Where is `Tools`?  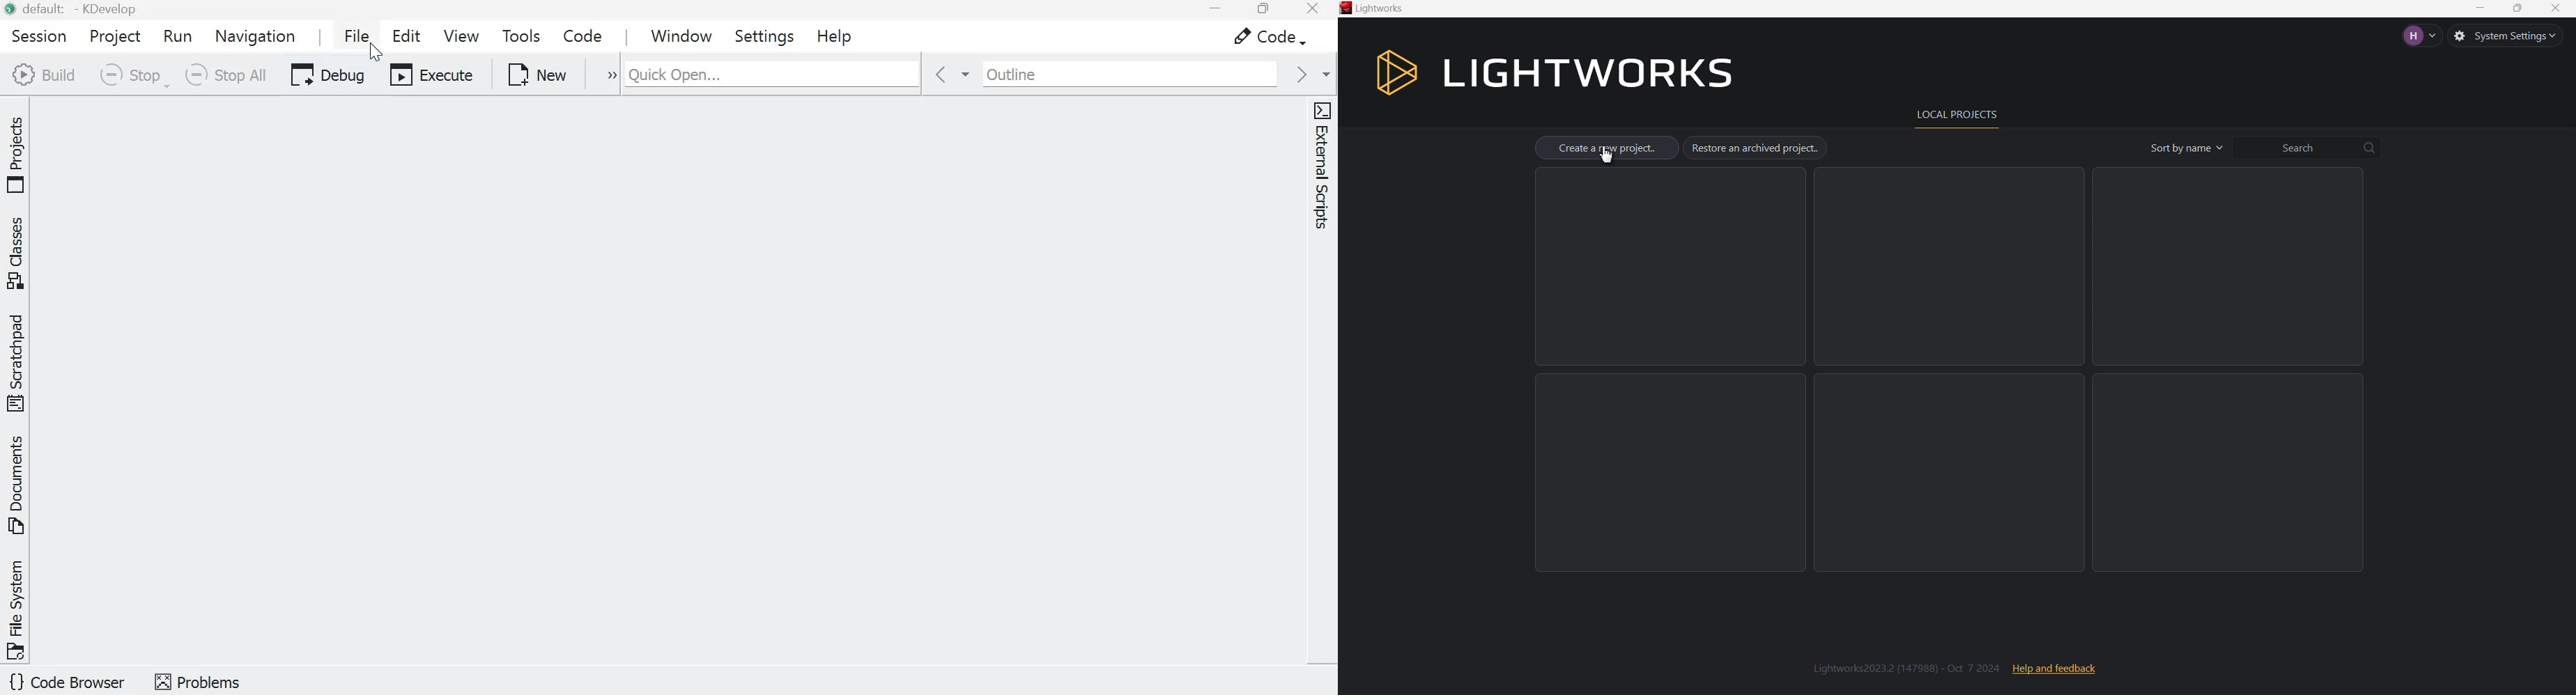 Tools is located at coordinates (521, 36).